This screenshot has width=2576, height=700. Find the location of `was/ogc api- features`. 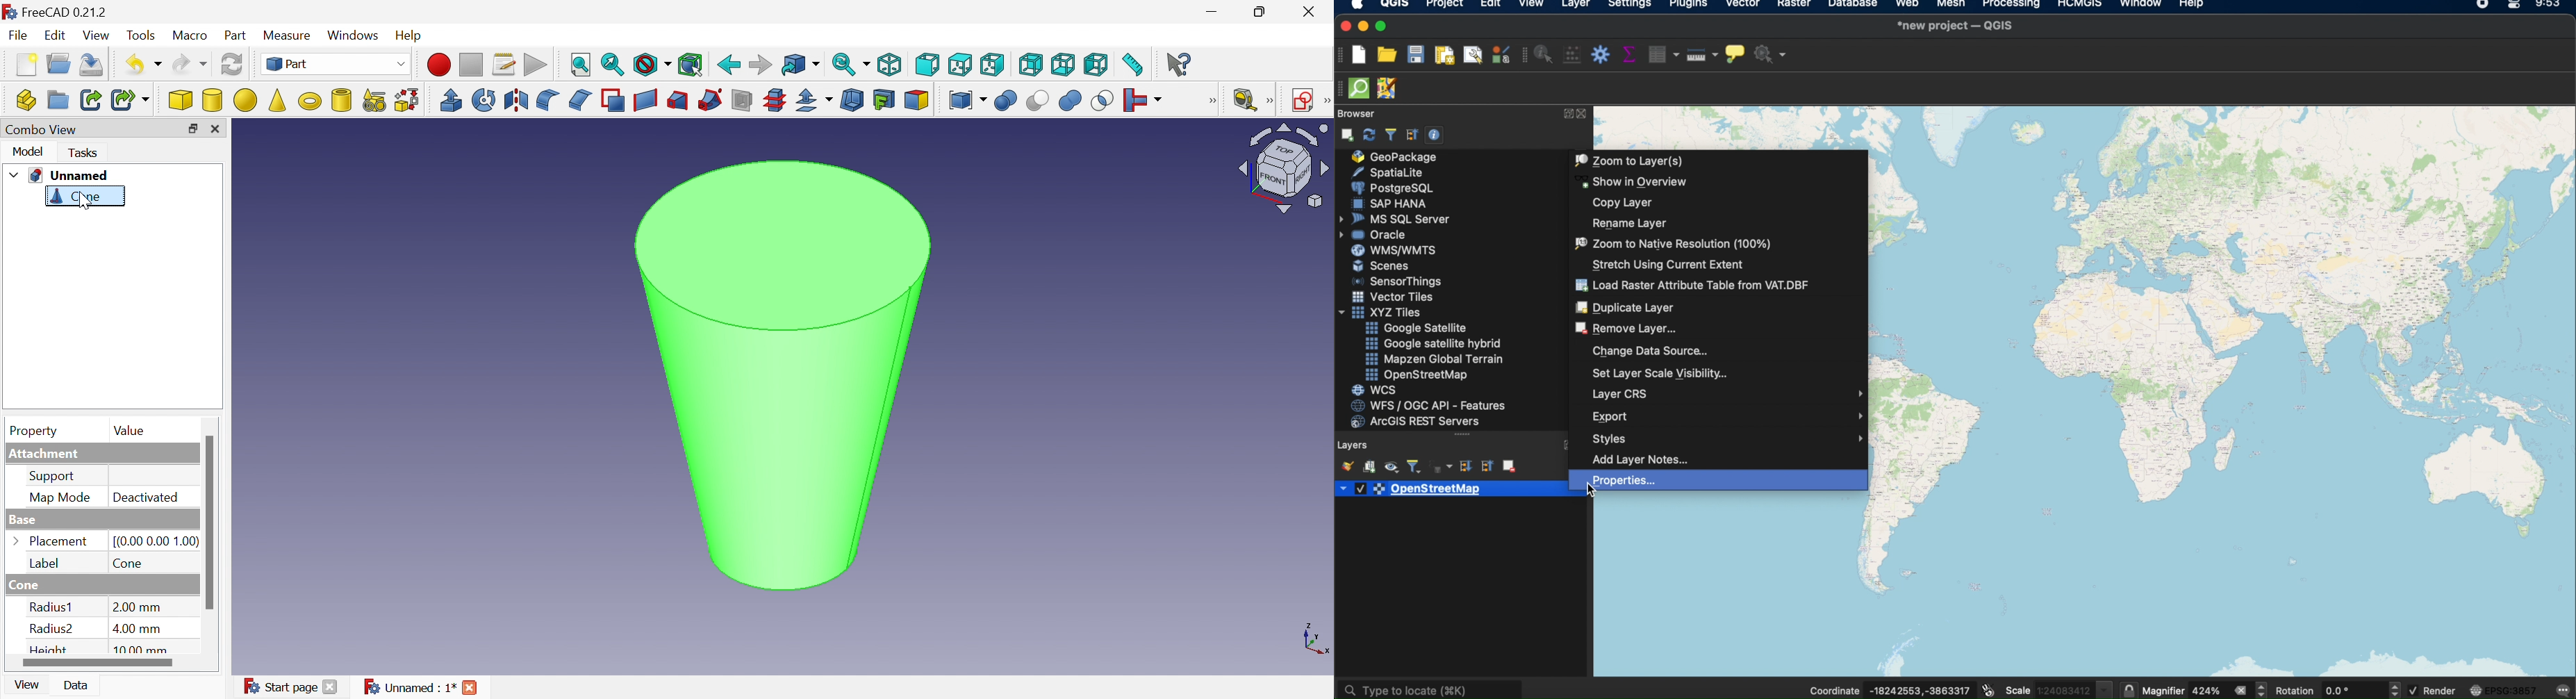

was/ogc api- features is located at coordinates (1429, 406).